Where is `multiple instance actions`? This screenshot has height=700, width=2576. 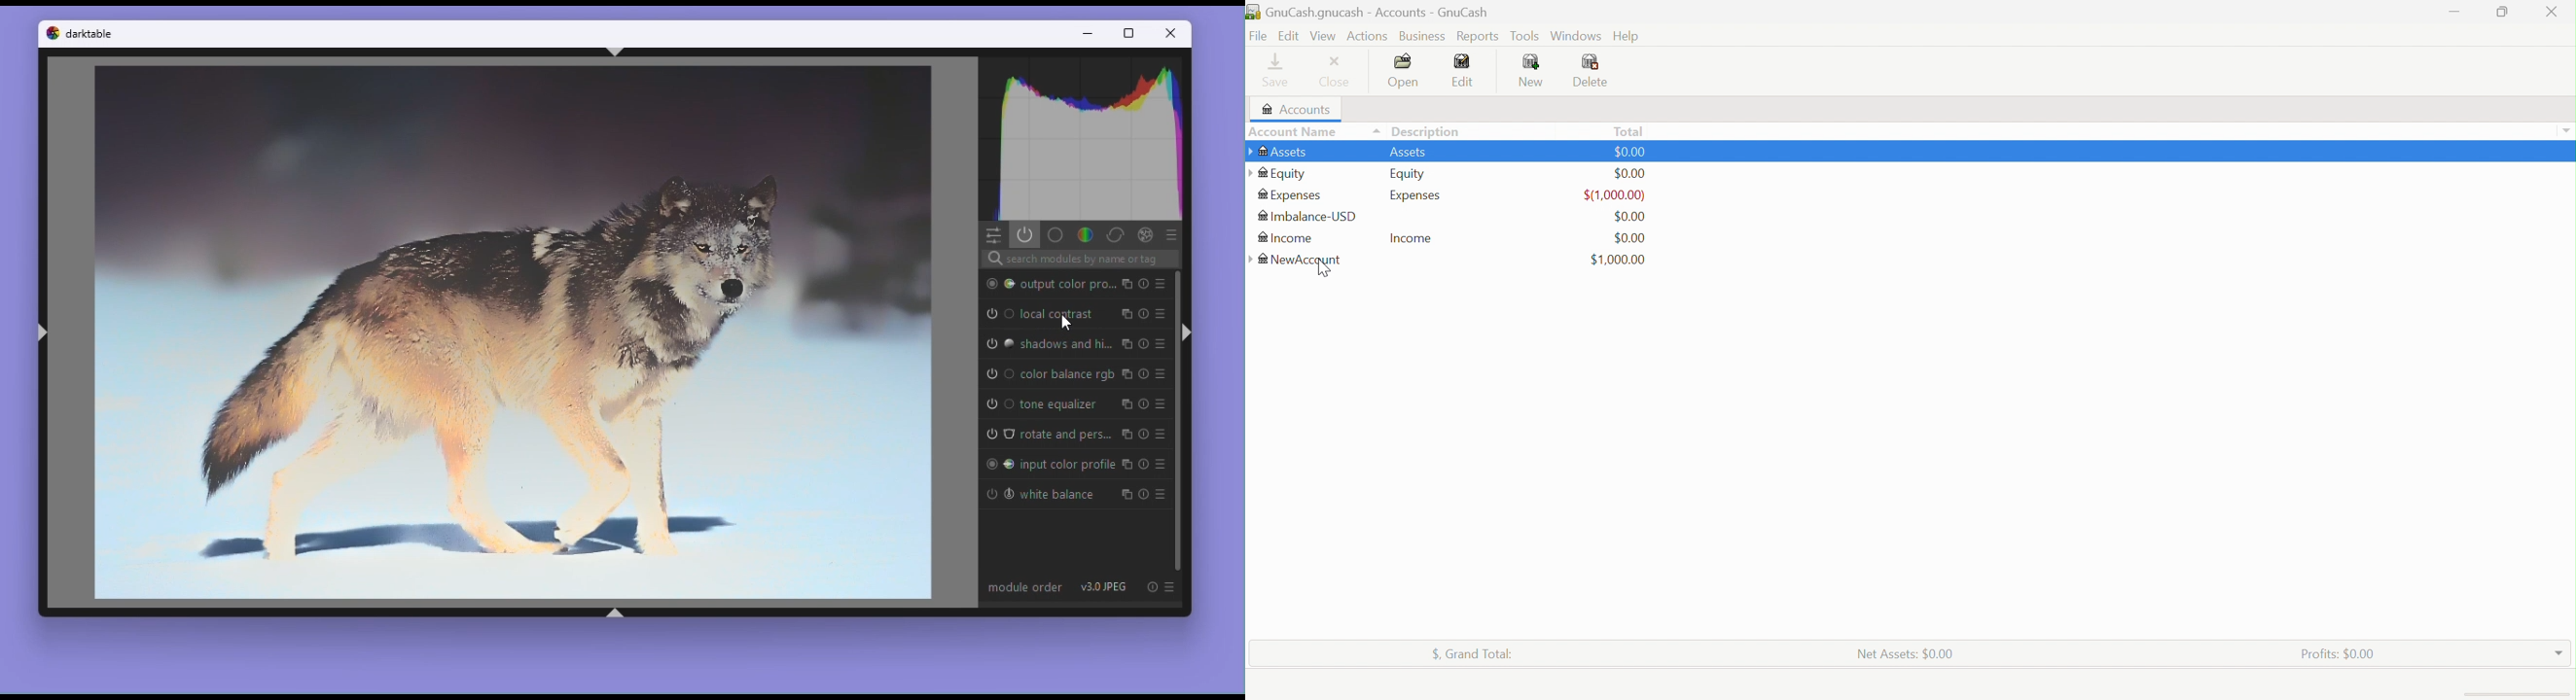
multiple instance actions is located at coordinates (1126, 375).